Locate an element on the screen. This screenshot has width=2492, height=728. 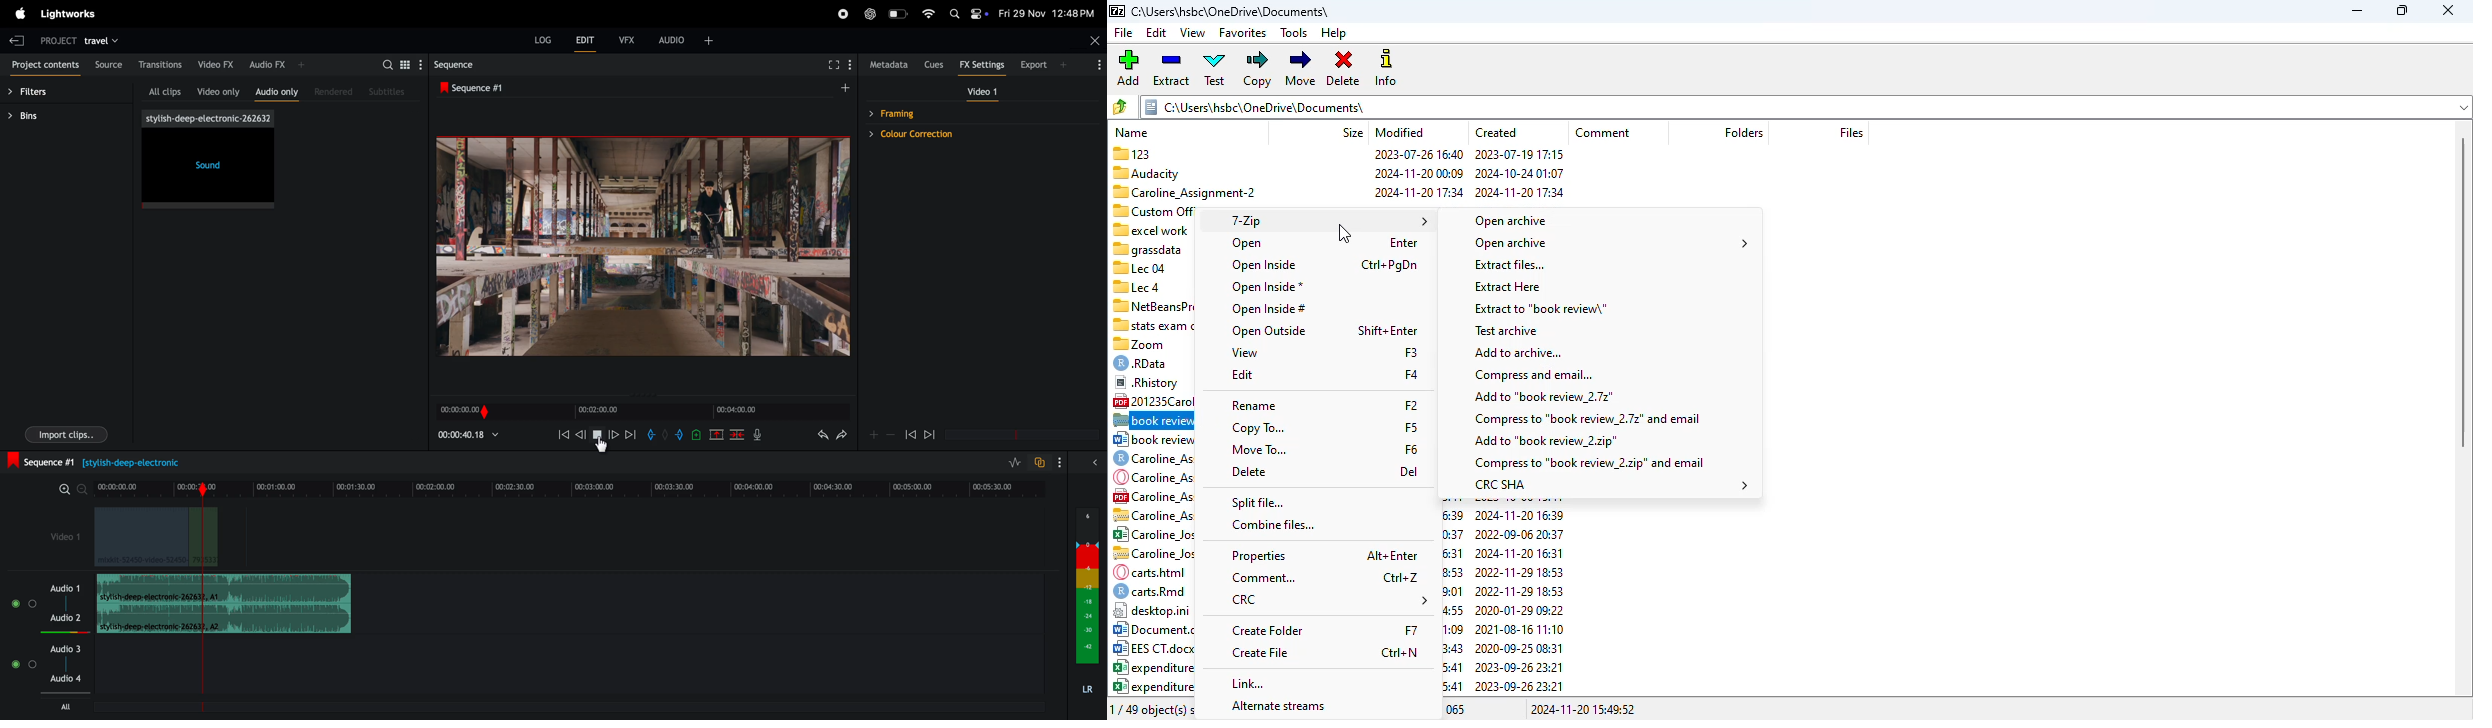
colour correction is located at coordinates (932, 134).